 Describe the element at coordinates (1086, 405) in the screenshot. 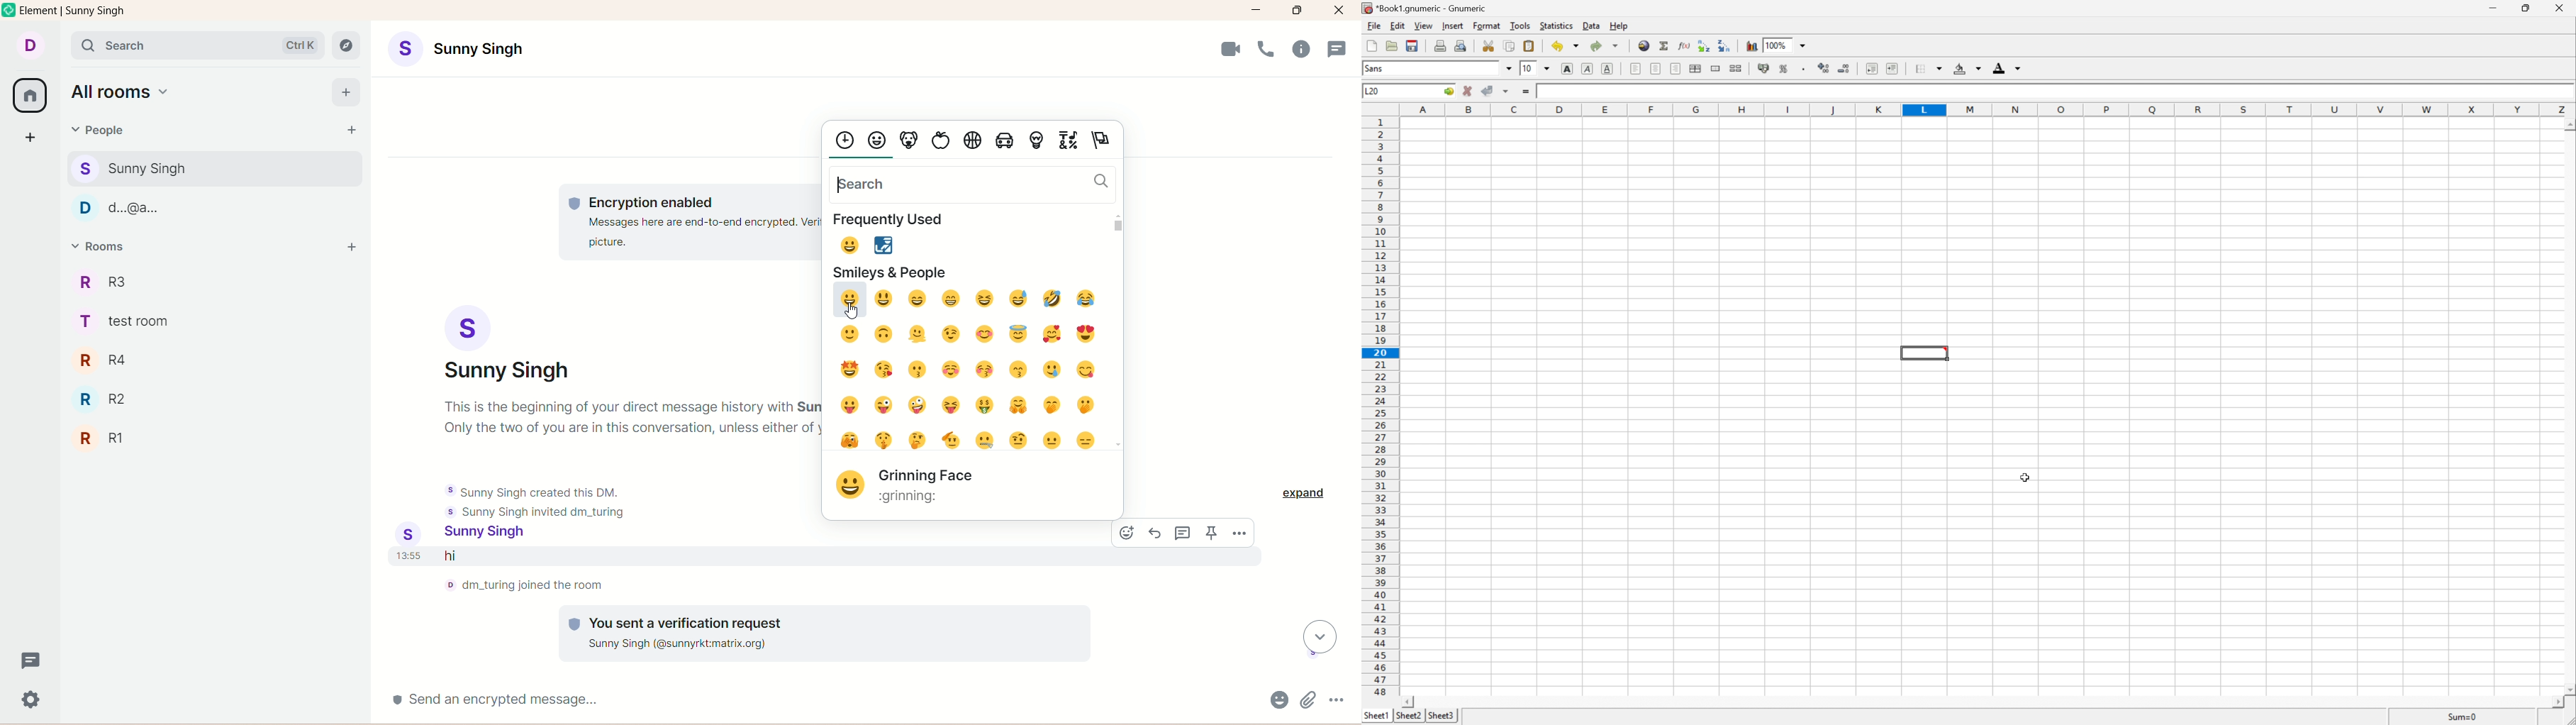

I see `Face with open eyes and hand over mouth` at that location.